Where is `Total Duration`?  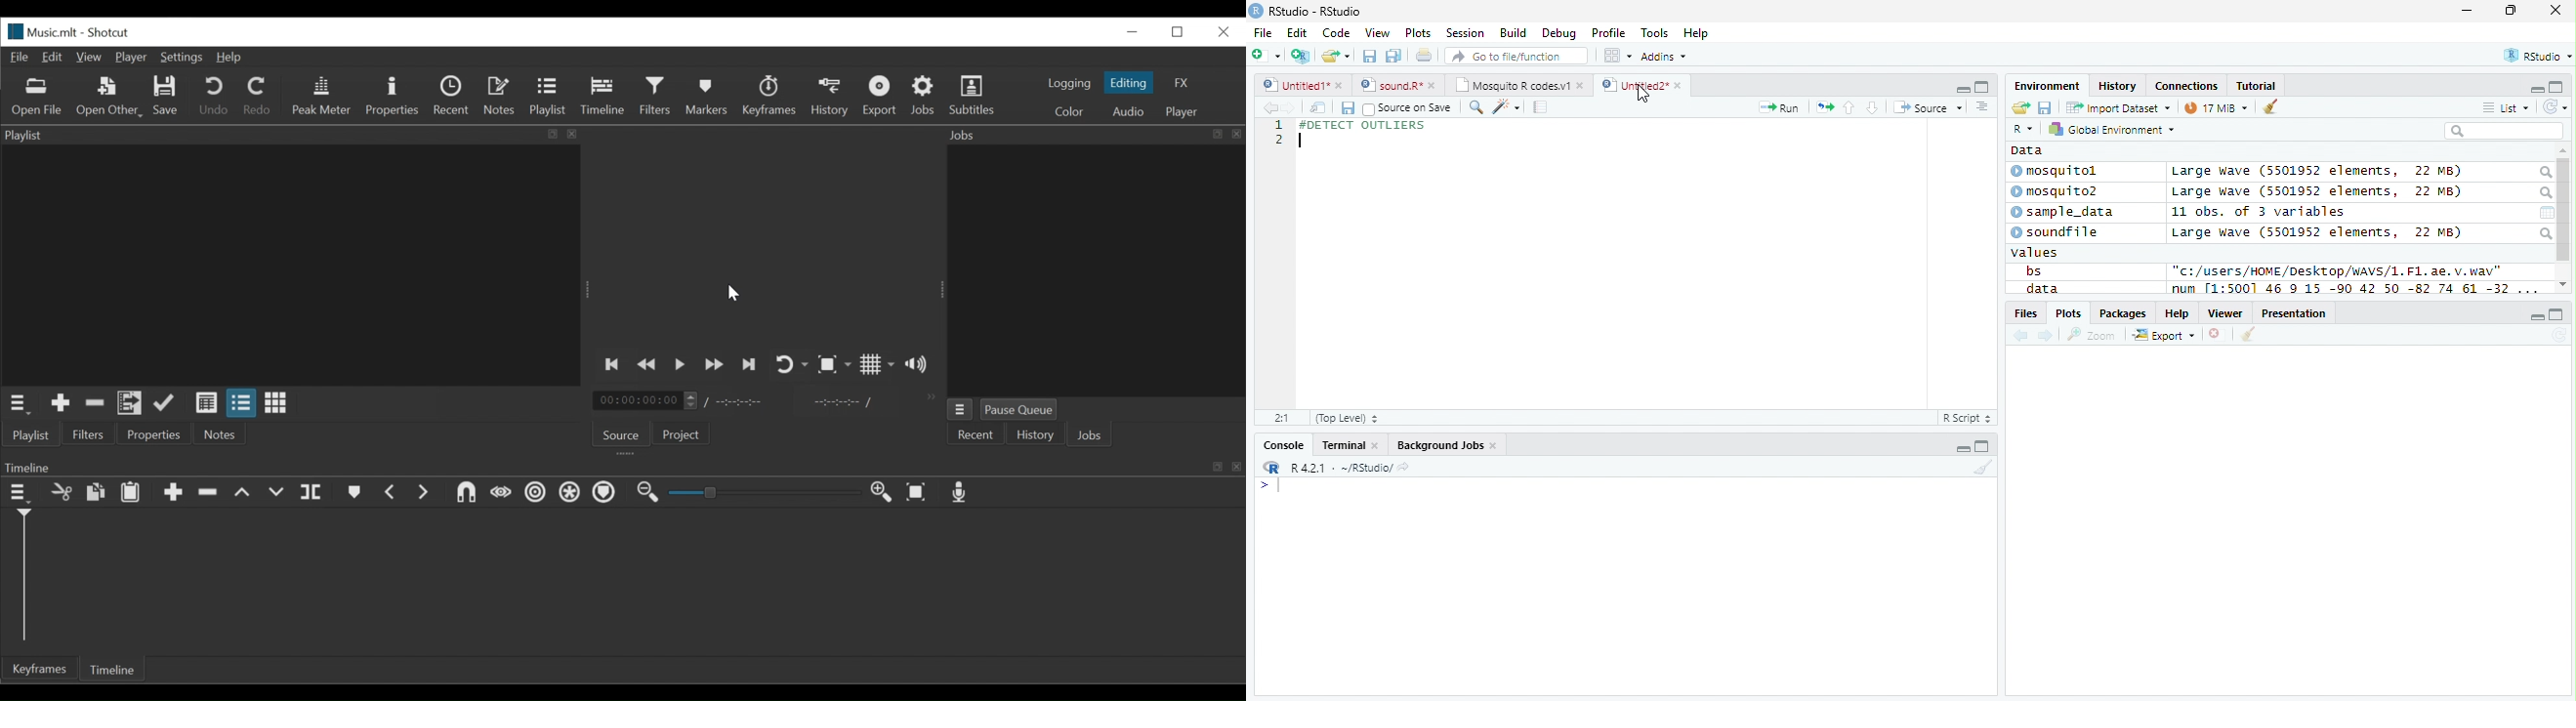
Total Duration is located at coordinates (739, 402).